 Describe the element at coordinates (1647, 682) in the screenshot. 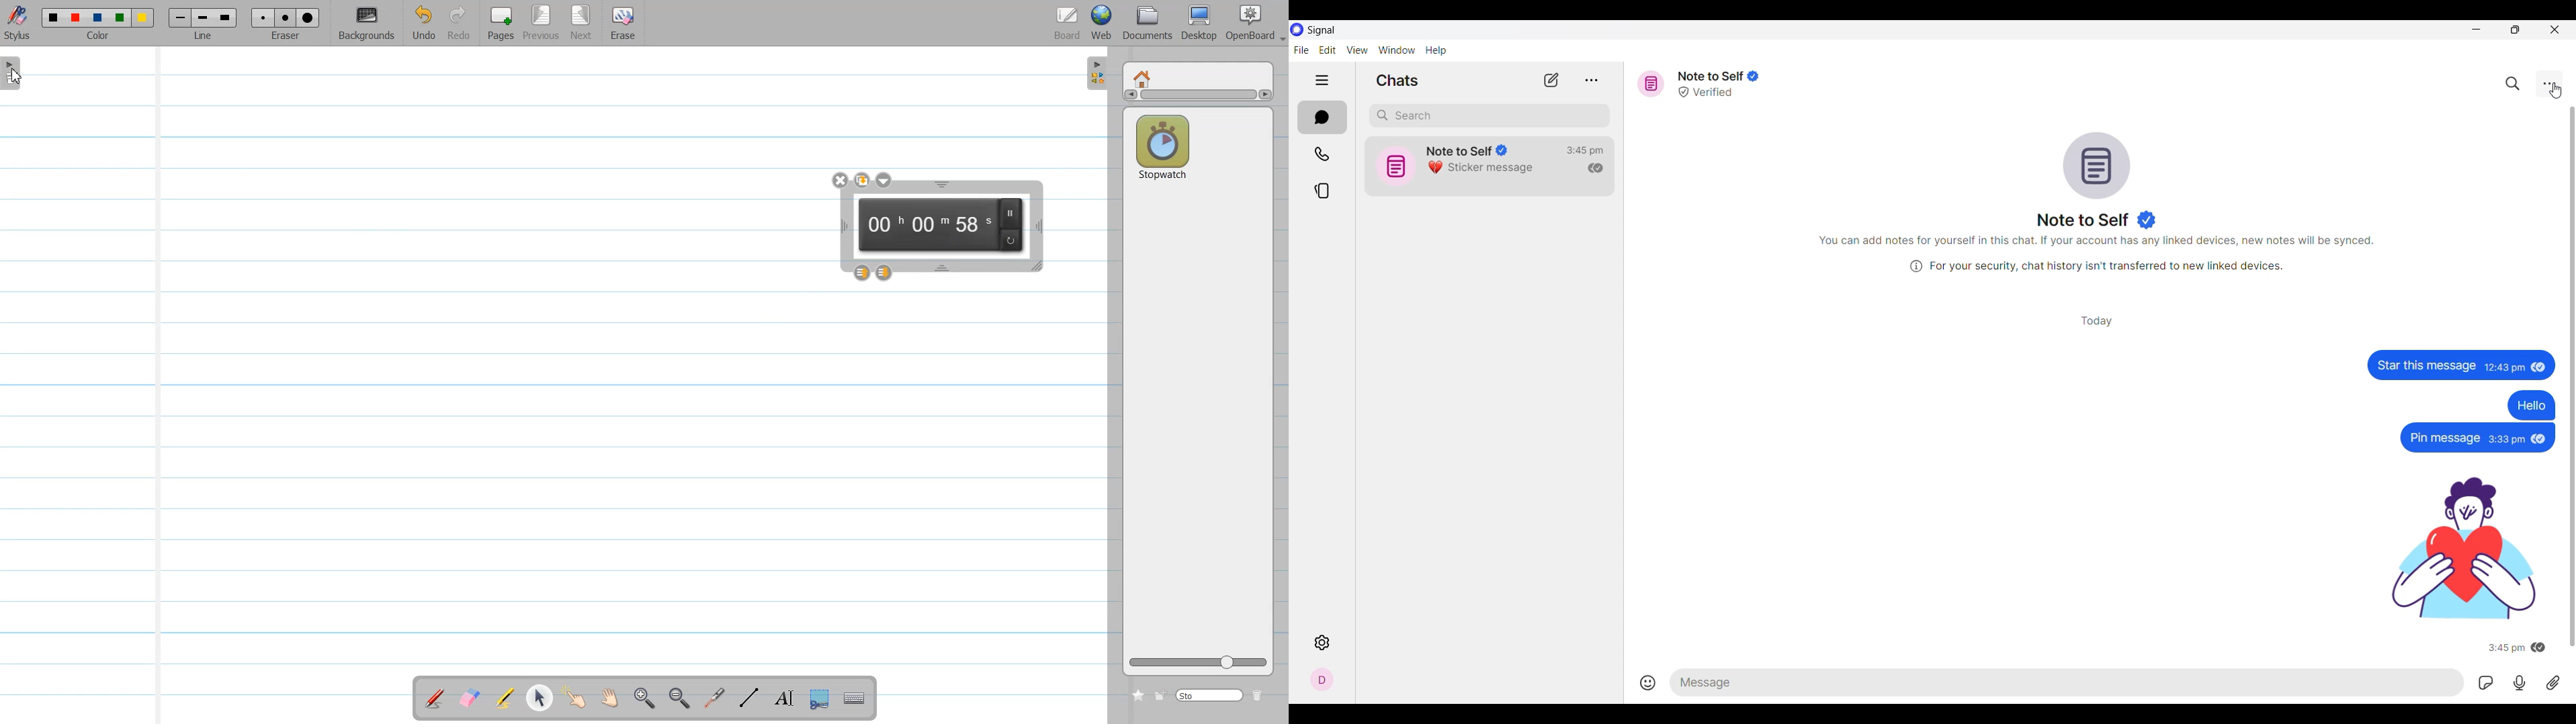

I see `Insert emojis` at that location.